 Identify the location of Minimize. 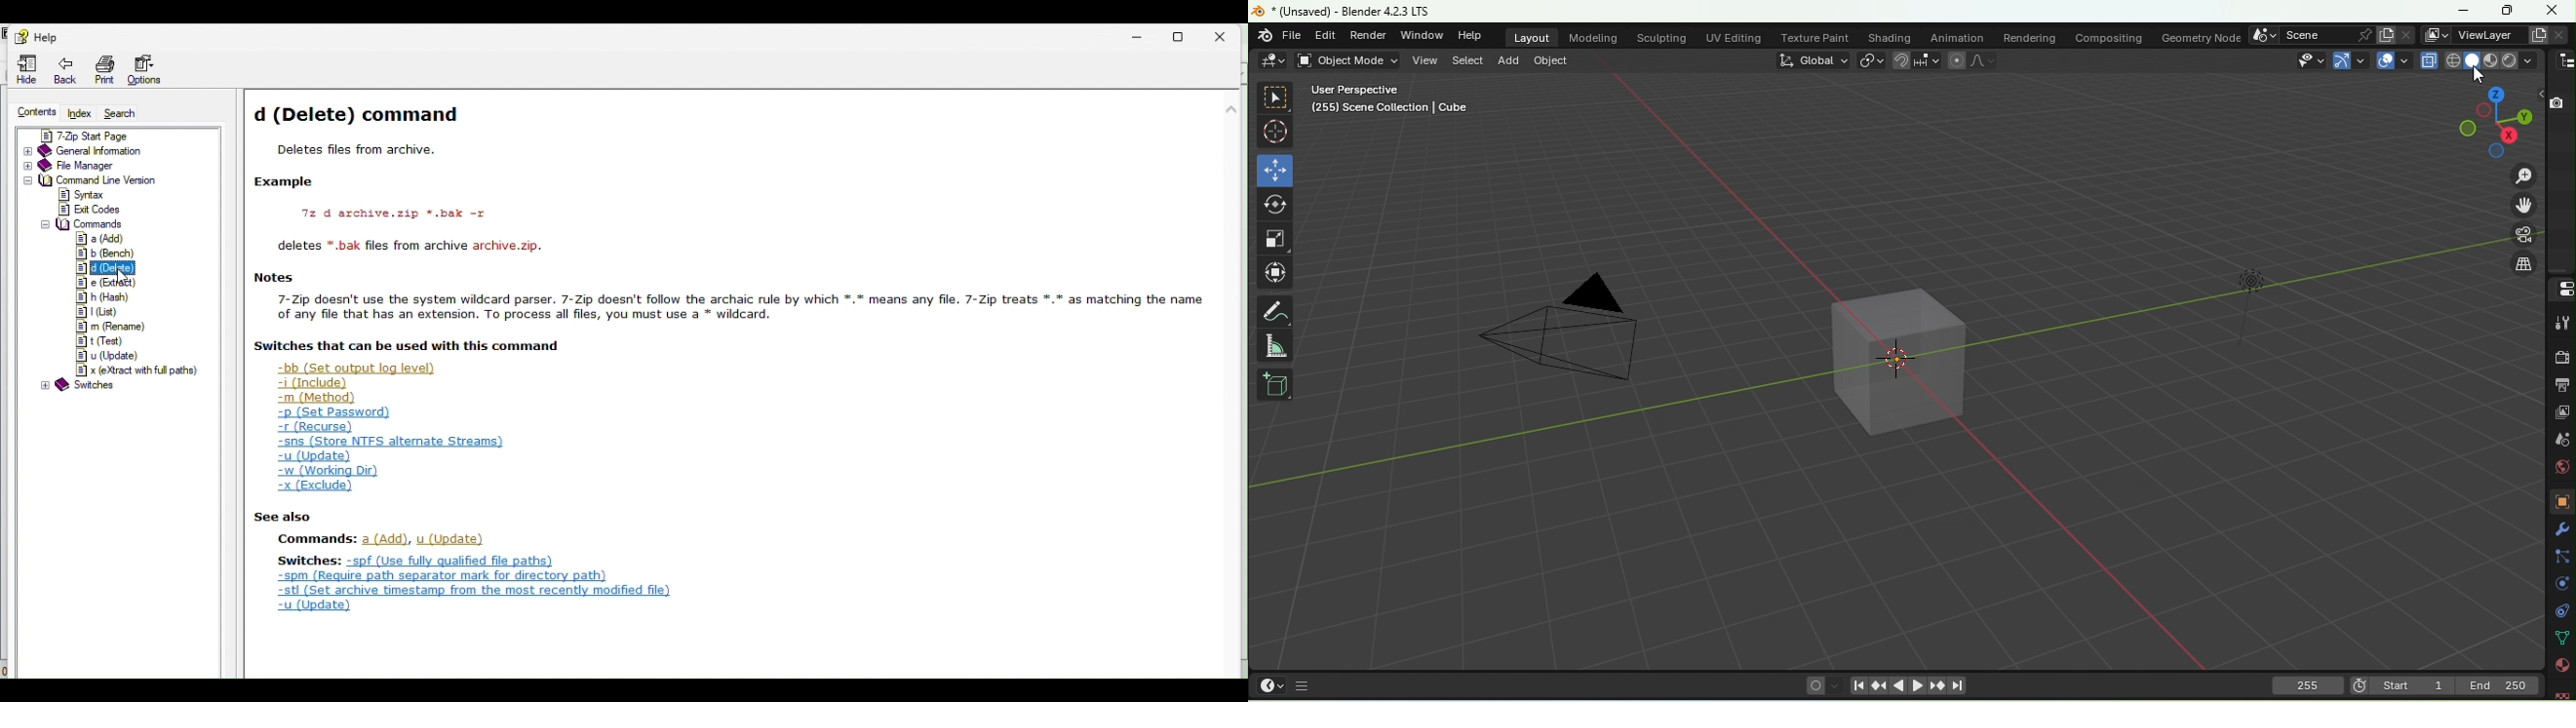
(1145, 32).